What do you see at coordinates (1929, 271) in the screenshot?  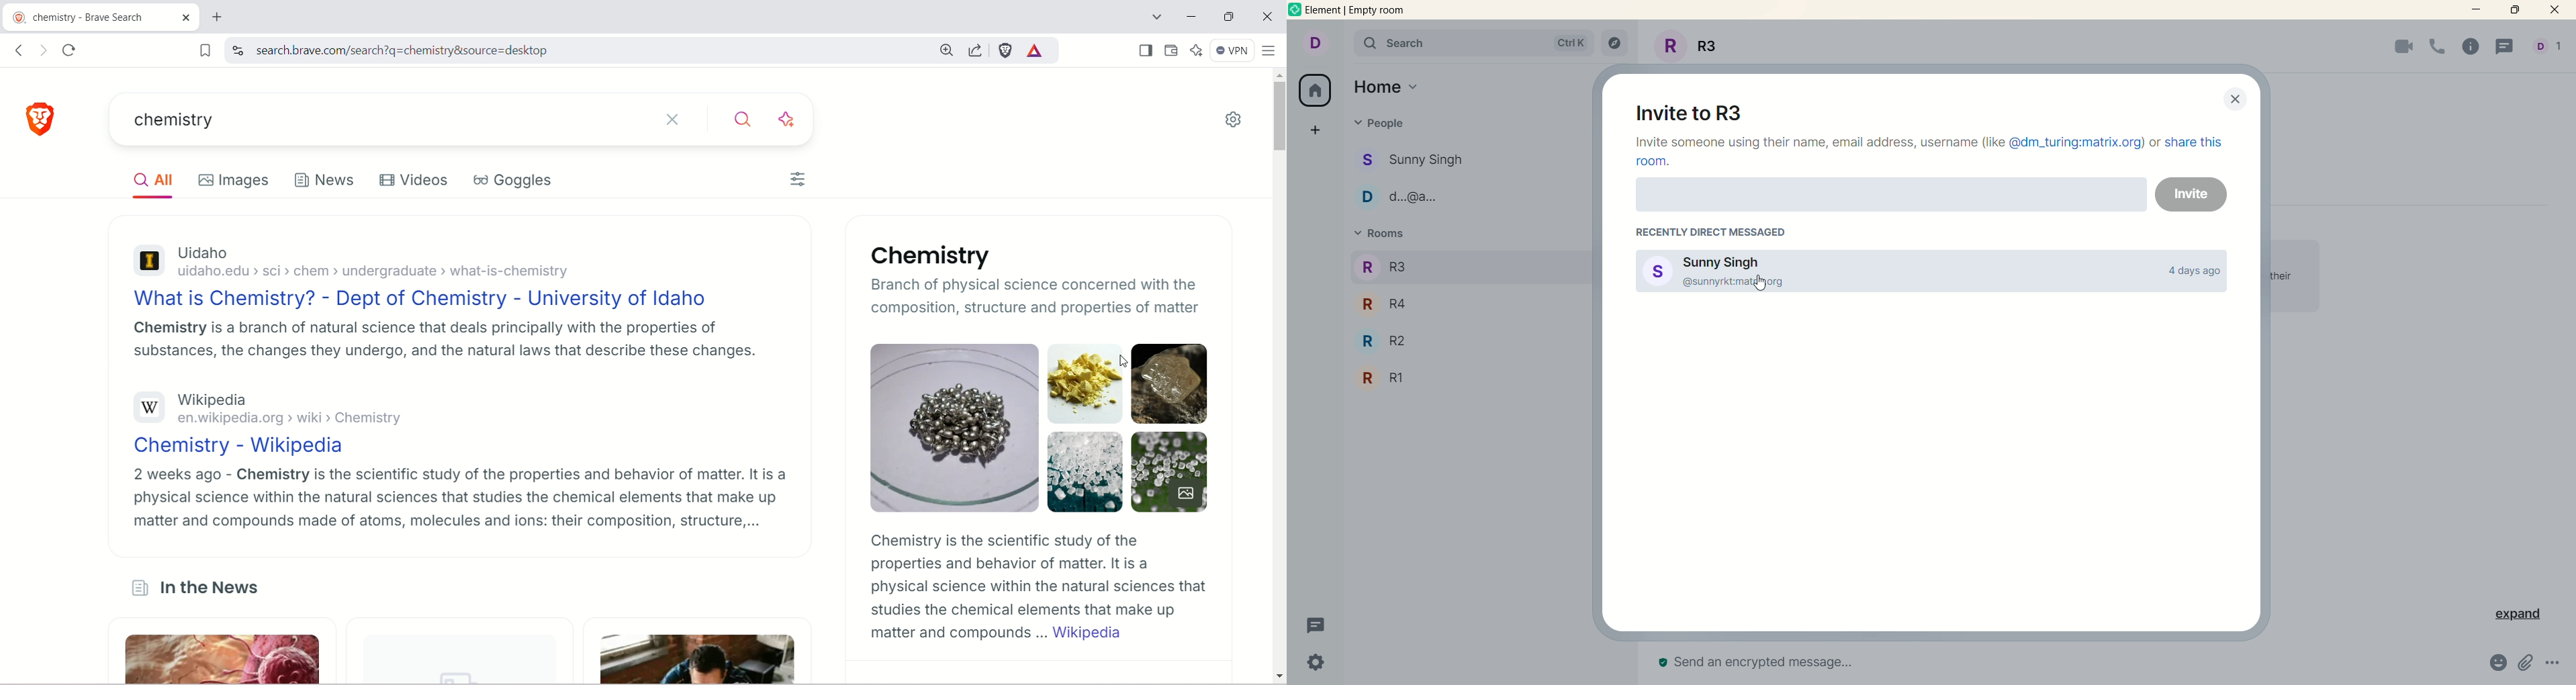 I see `Sunny Singh` at bounding box center [1929, 271].